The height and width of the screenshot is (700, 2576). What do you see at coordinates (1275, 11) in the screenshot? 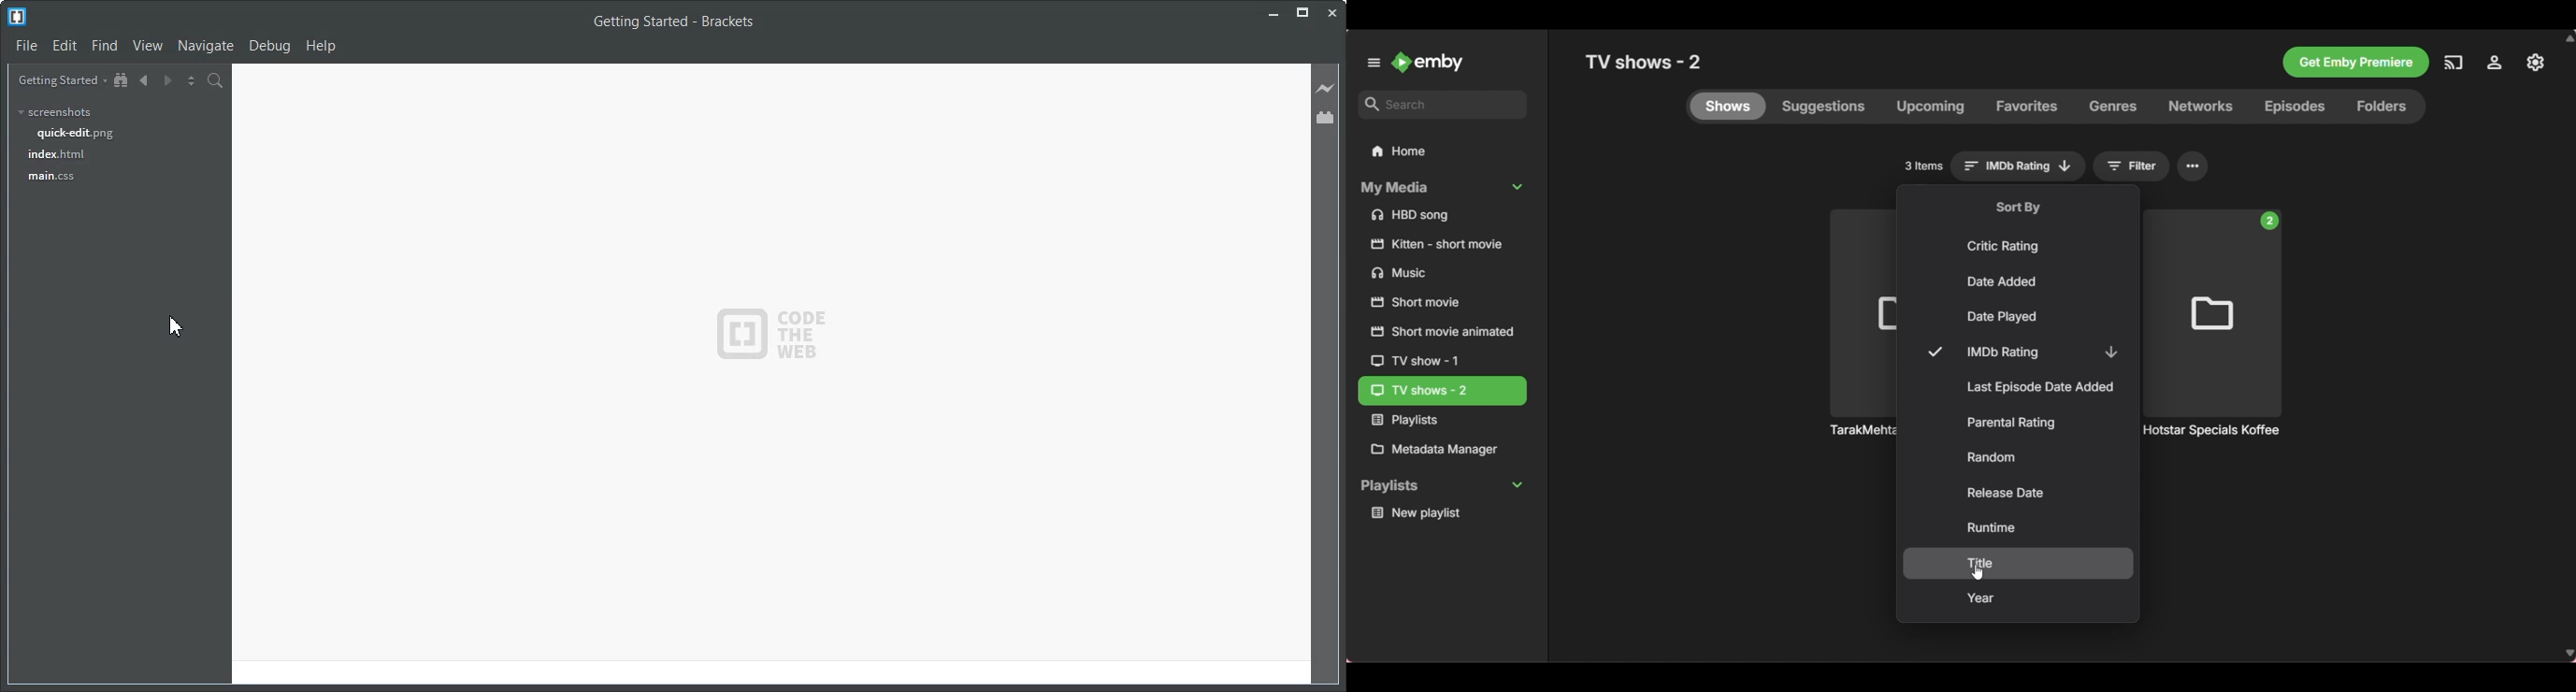
I see `Minimize` at bounding box center [1275, 11].